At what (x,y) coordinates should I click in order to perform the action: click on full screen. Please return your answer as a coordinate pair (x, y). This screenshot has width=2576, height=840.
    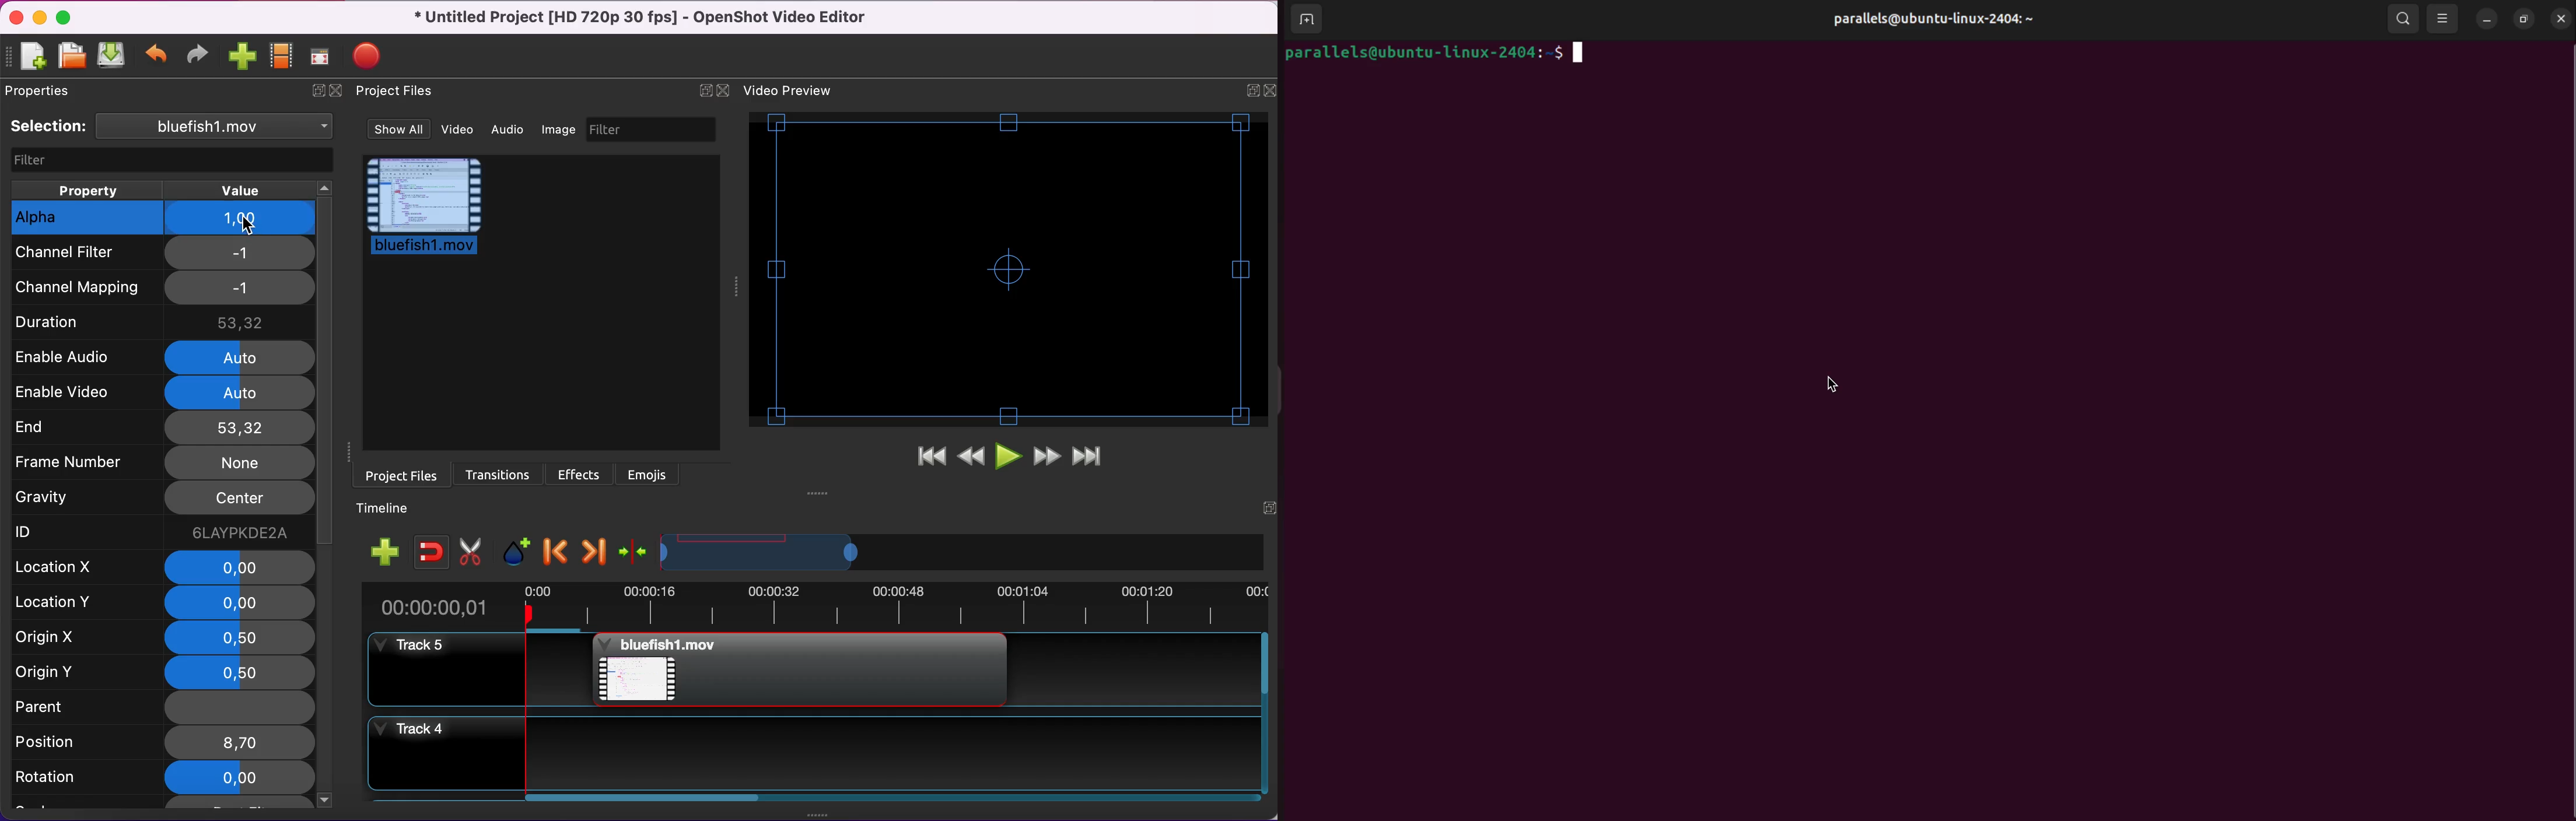
    Looking at the image, I should click on (322, 52).